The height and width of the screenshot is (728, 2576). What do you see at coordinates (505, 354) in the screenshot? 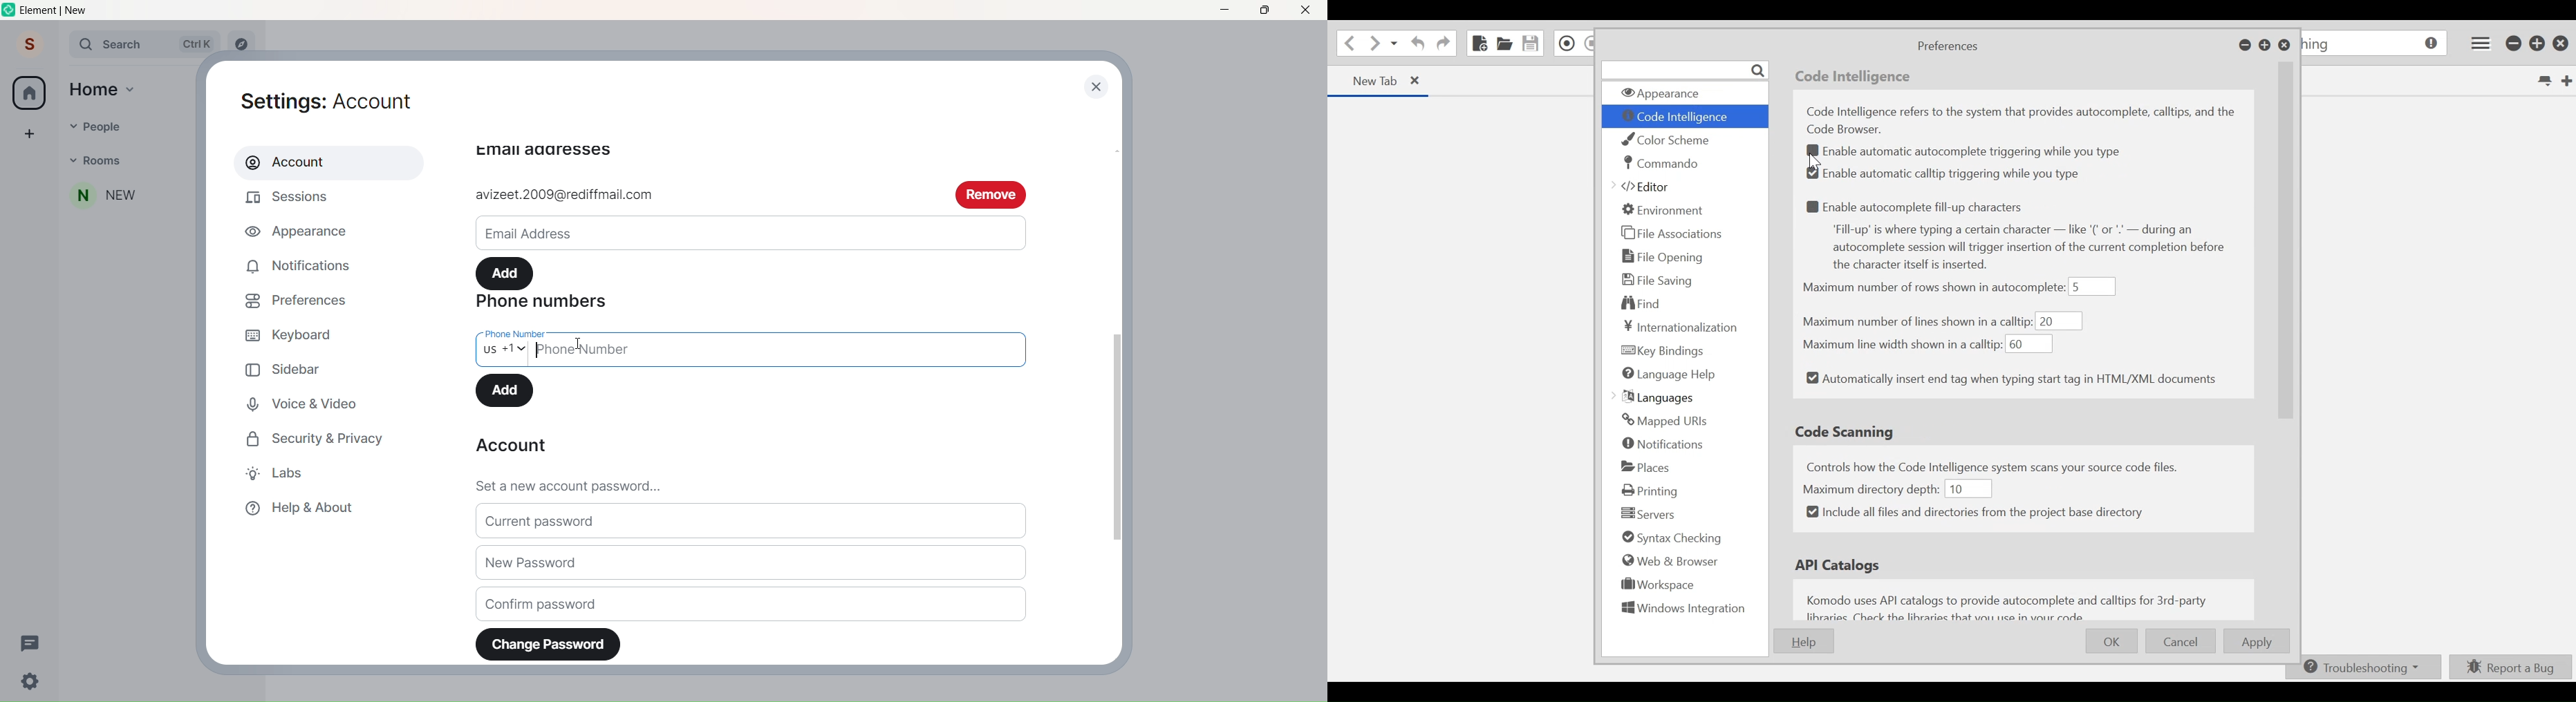
I see `Select Country` at bounding box center [505, 354].